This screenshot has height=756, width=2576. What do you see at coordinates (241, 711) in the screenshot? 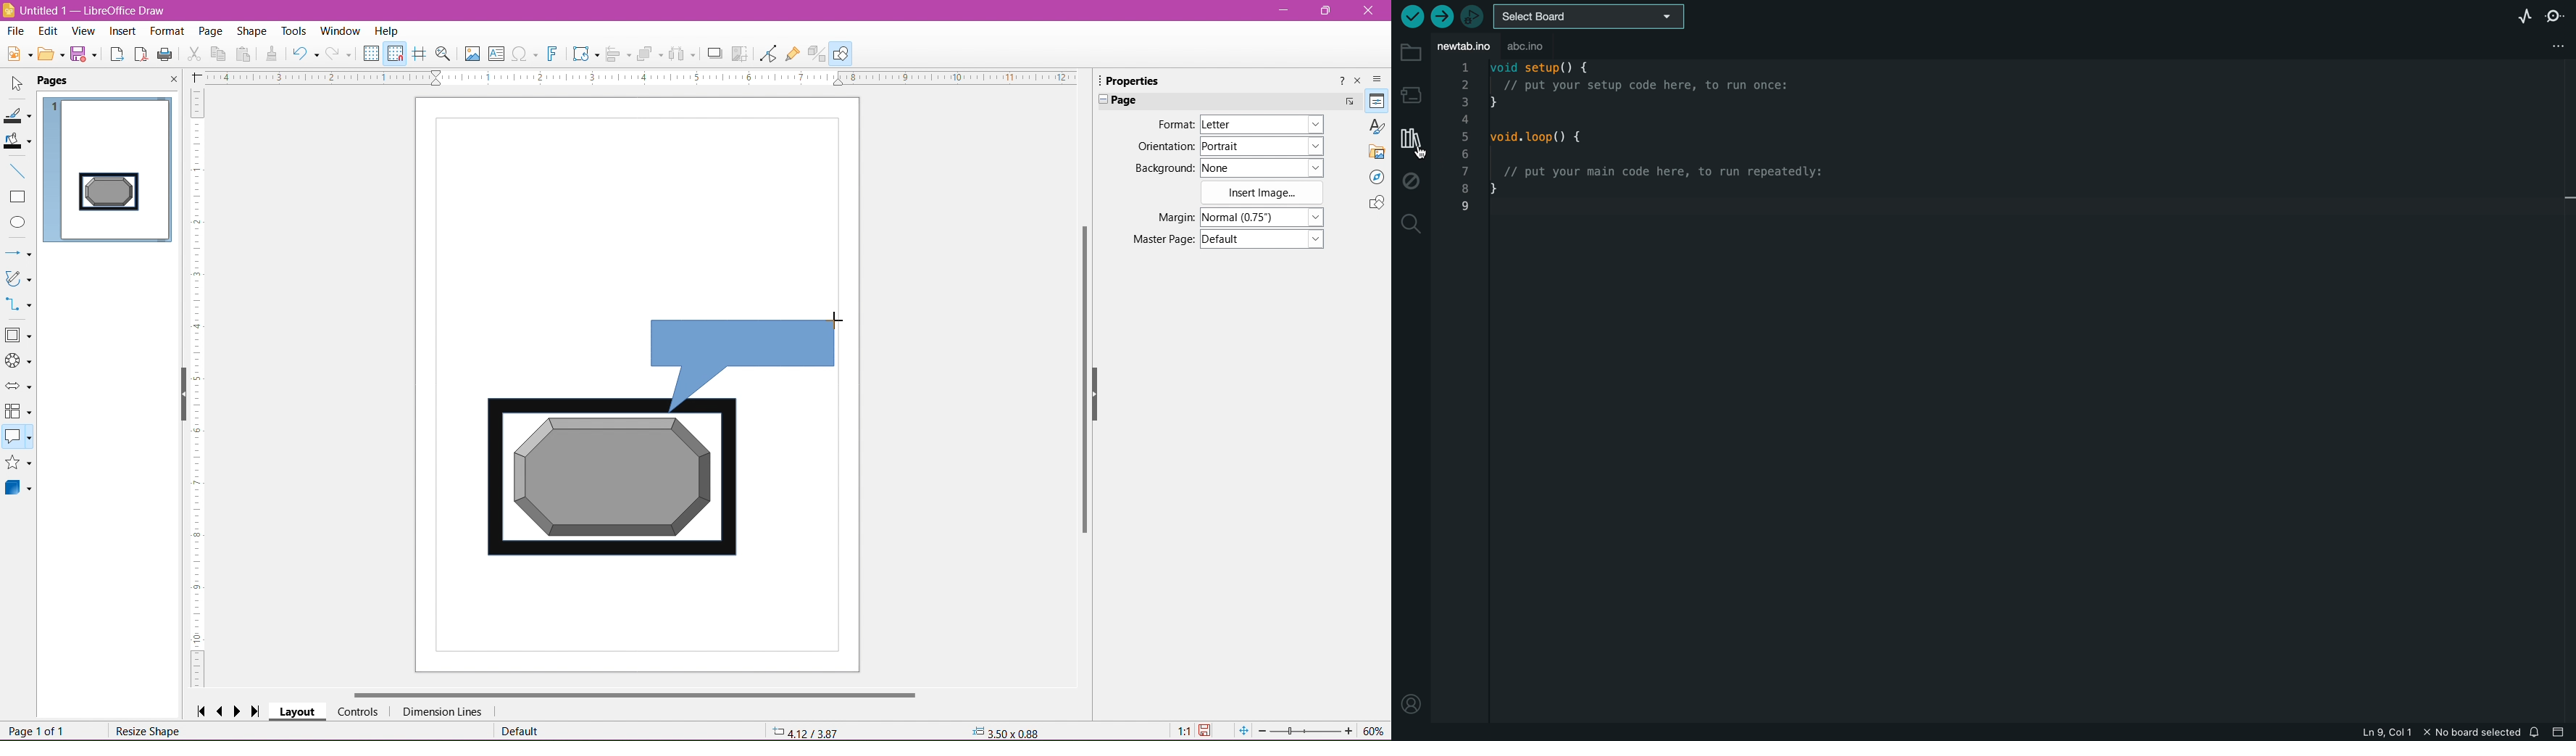
I see `Scroll to next page` at bounding box center [241, 711].